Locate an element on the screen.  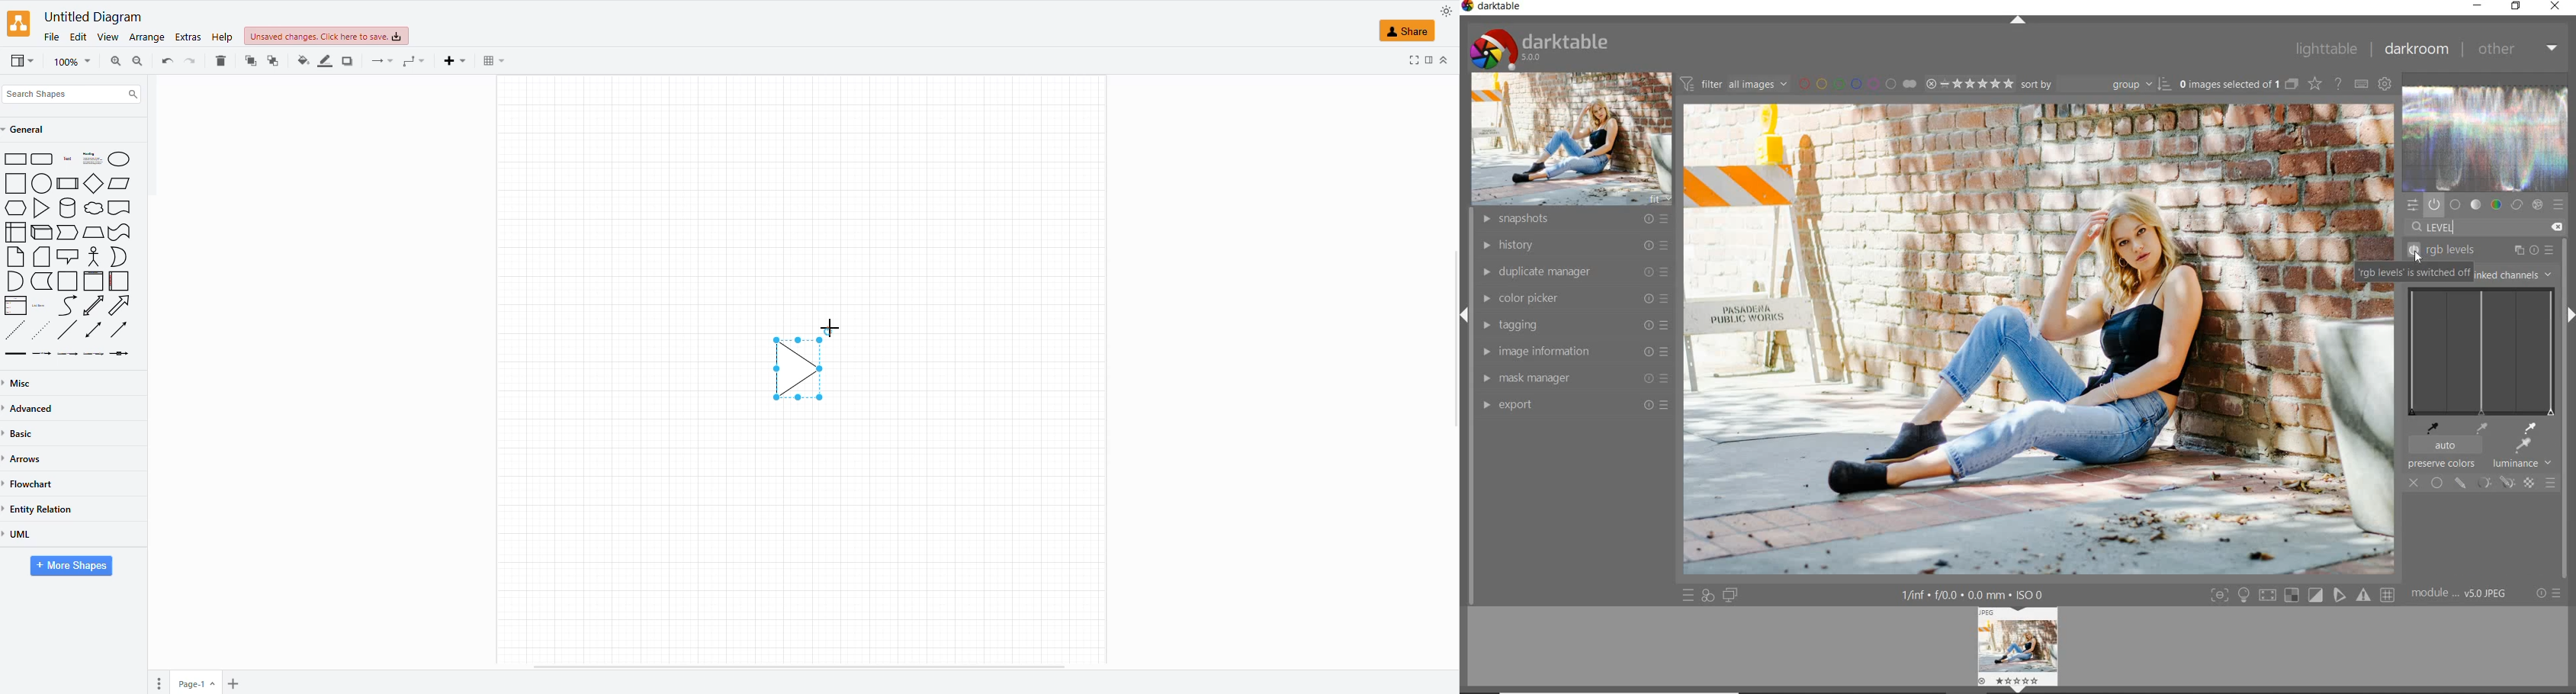
File Icon is located at coordinates (16, 257).